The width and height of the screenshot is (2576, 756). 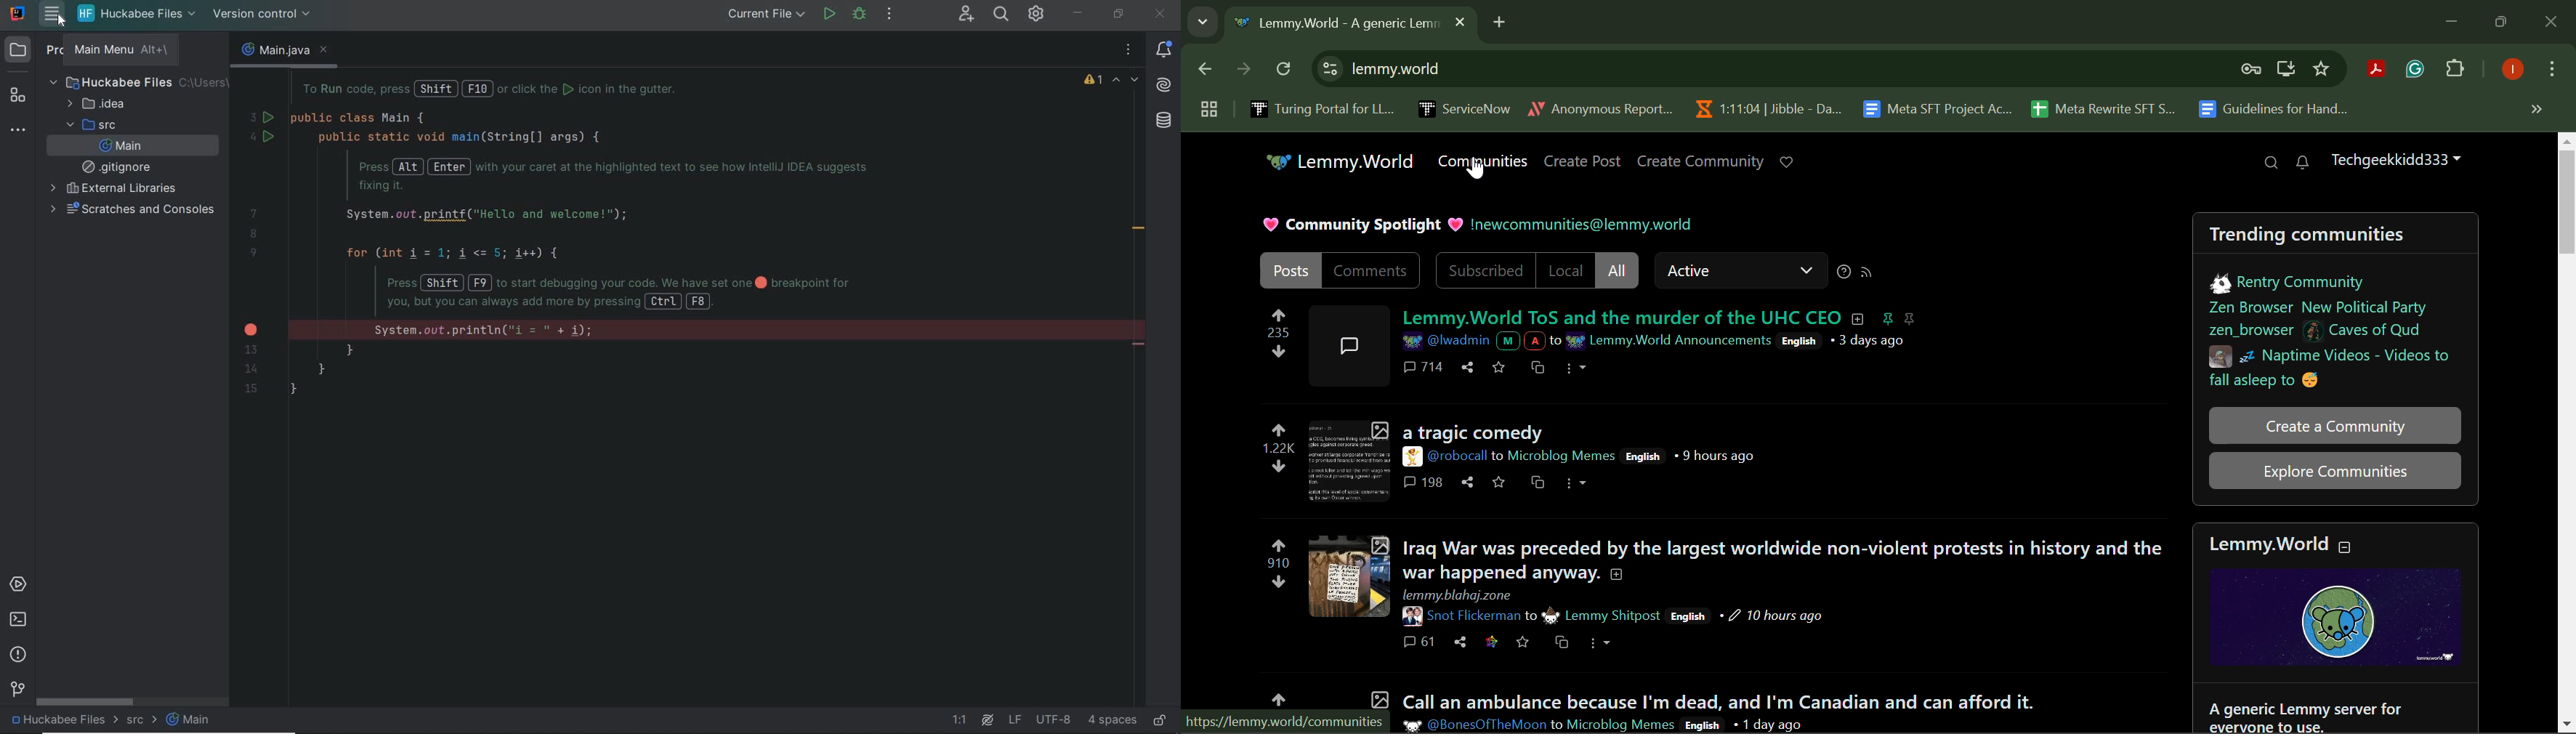 I want to click on Active Status Filter , so click(x=1739, y=270).